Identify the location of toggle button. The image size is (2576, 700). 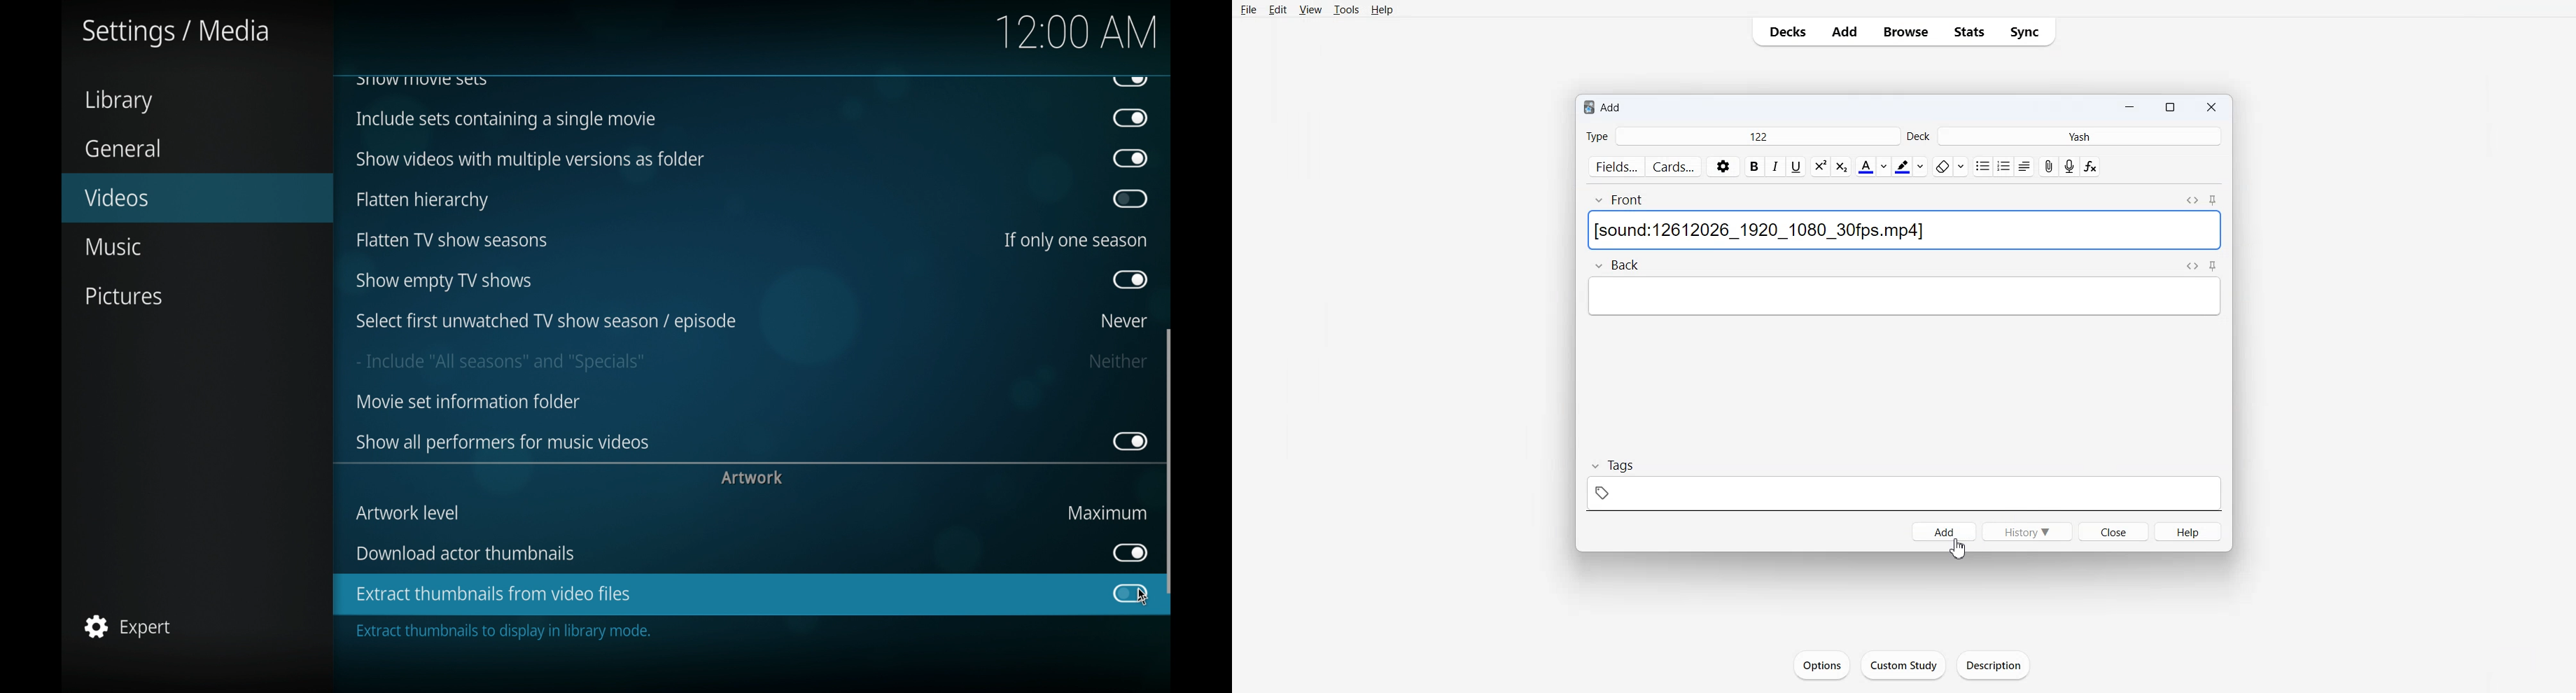
(1131, 119).